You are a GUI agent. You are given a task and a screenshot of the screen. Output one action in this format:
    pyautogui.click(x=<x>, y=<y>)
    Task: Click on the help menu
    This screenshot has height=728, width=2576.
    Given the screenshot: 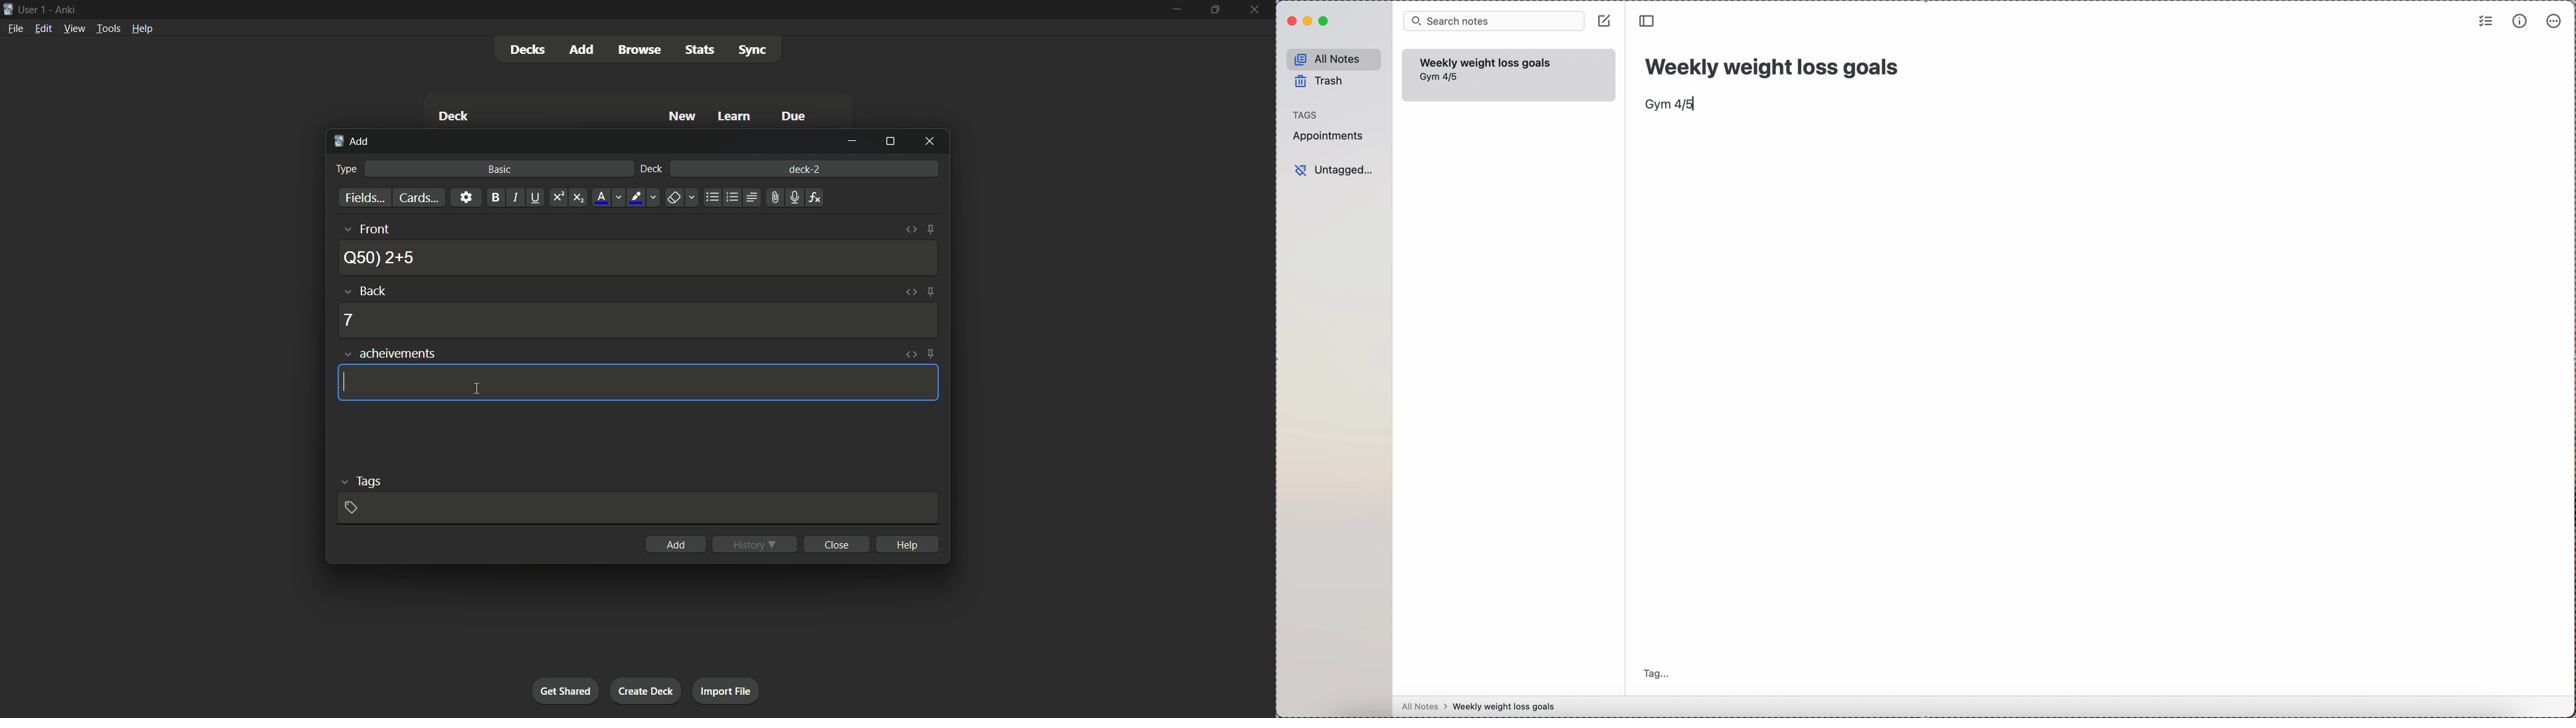 What is the action you would take?
    pyautogui.click(x=144, y=28)
    